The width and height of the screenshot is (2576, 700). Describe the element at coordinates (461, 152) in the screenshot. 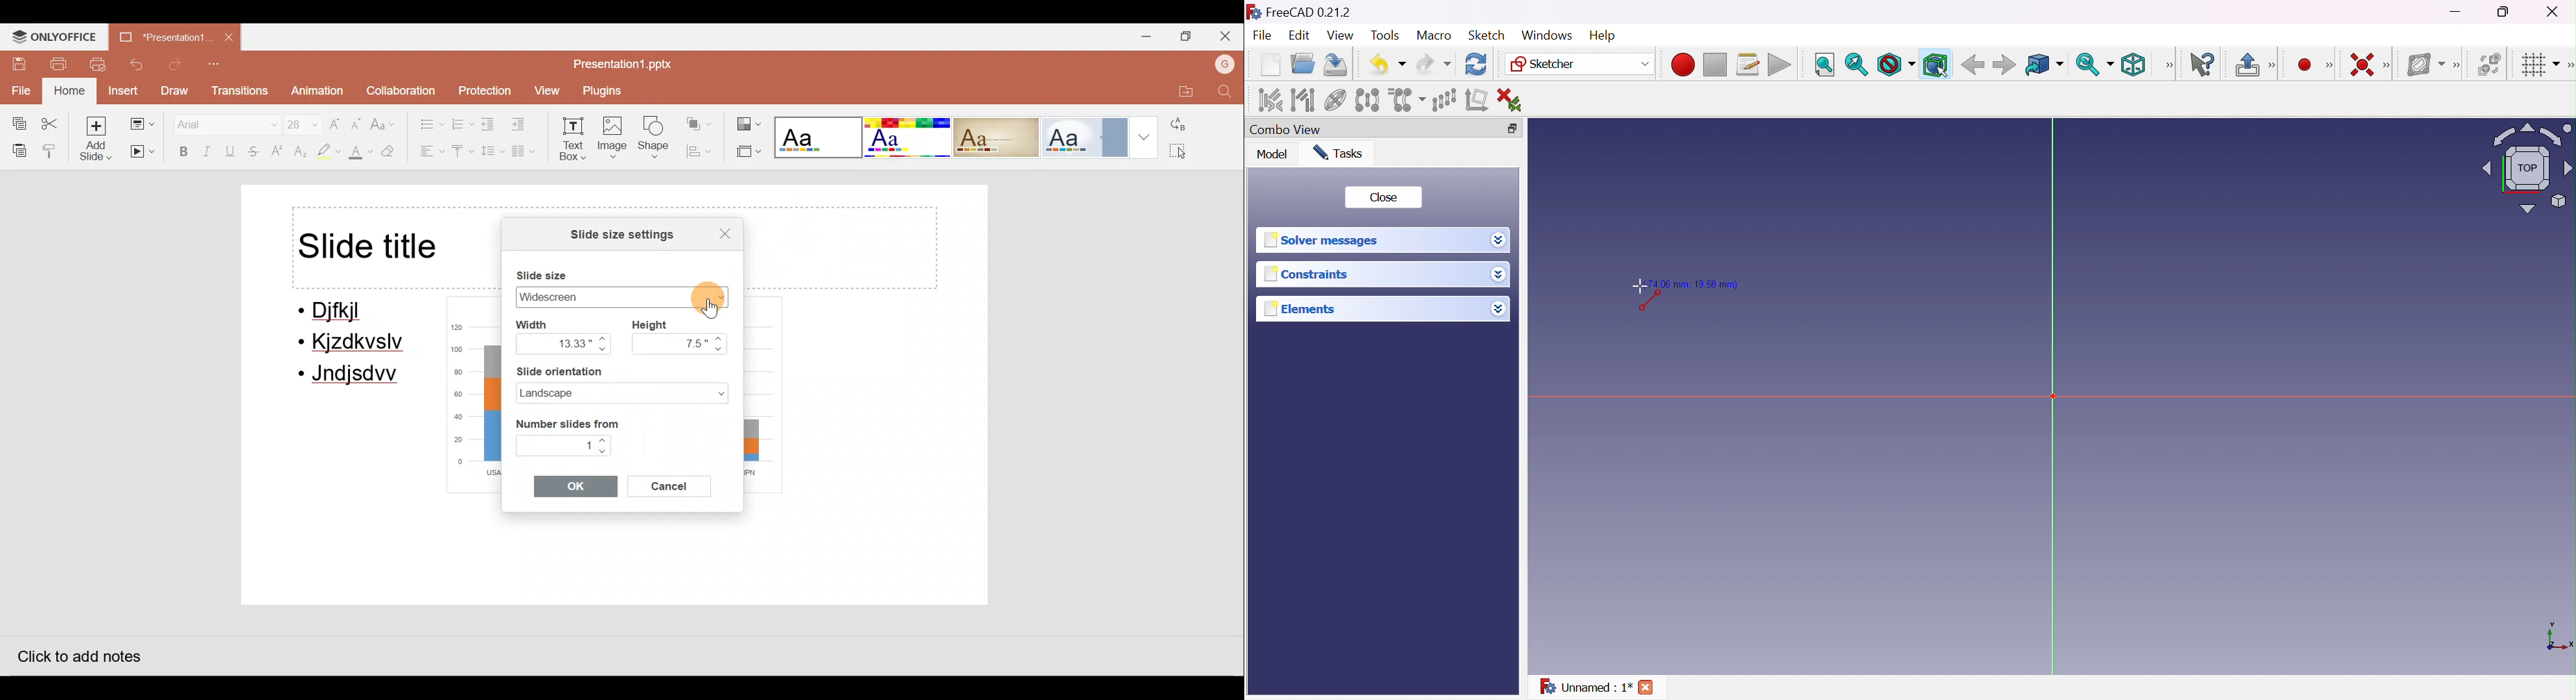

I see `Vertical align` at that location.